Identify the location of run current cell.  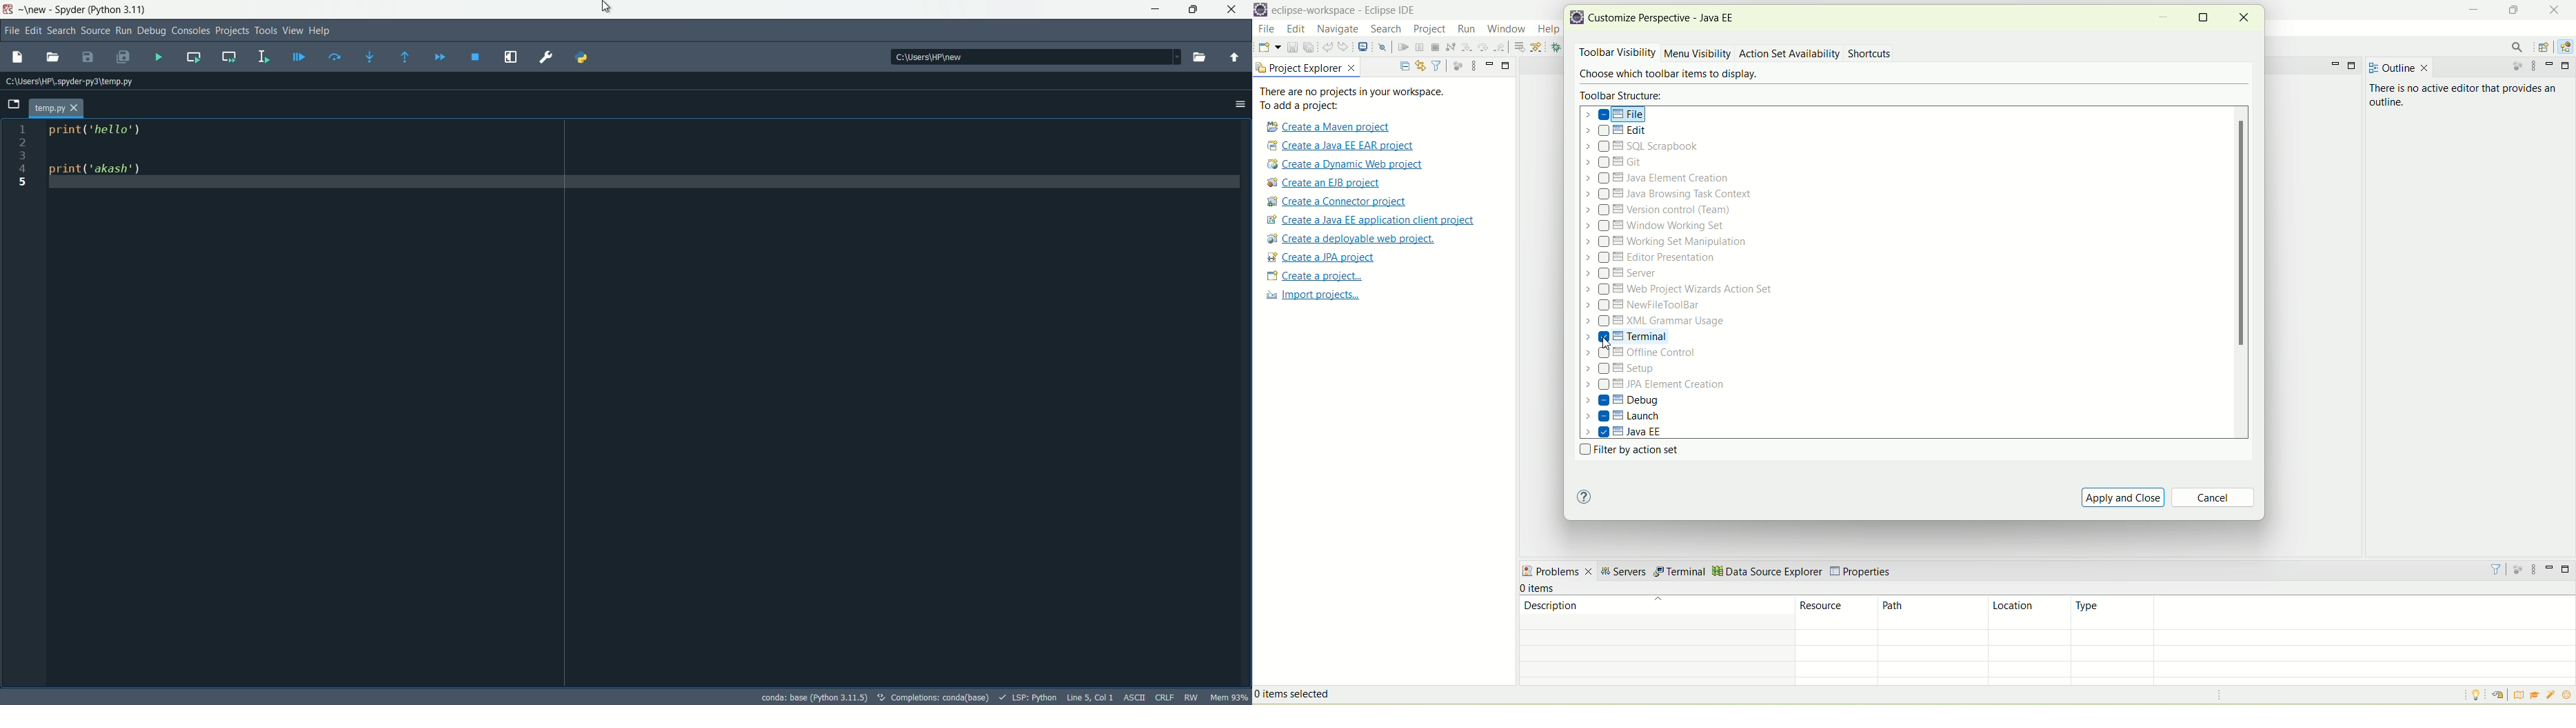
(194, 56).